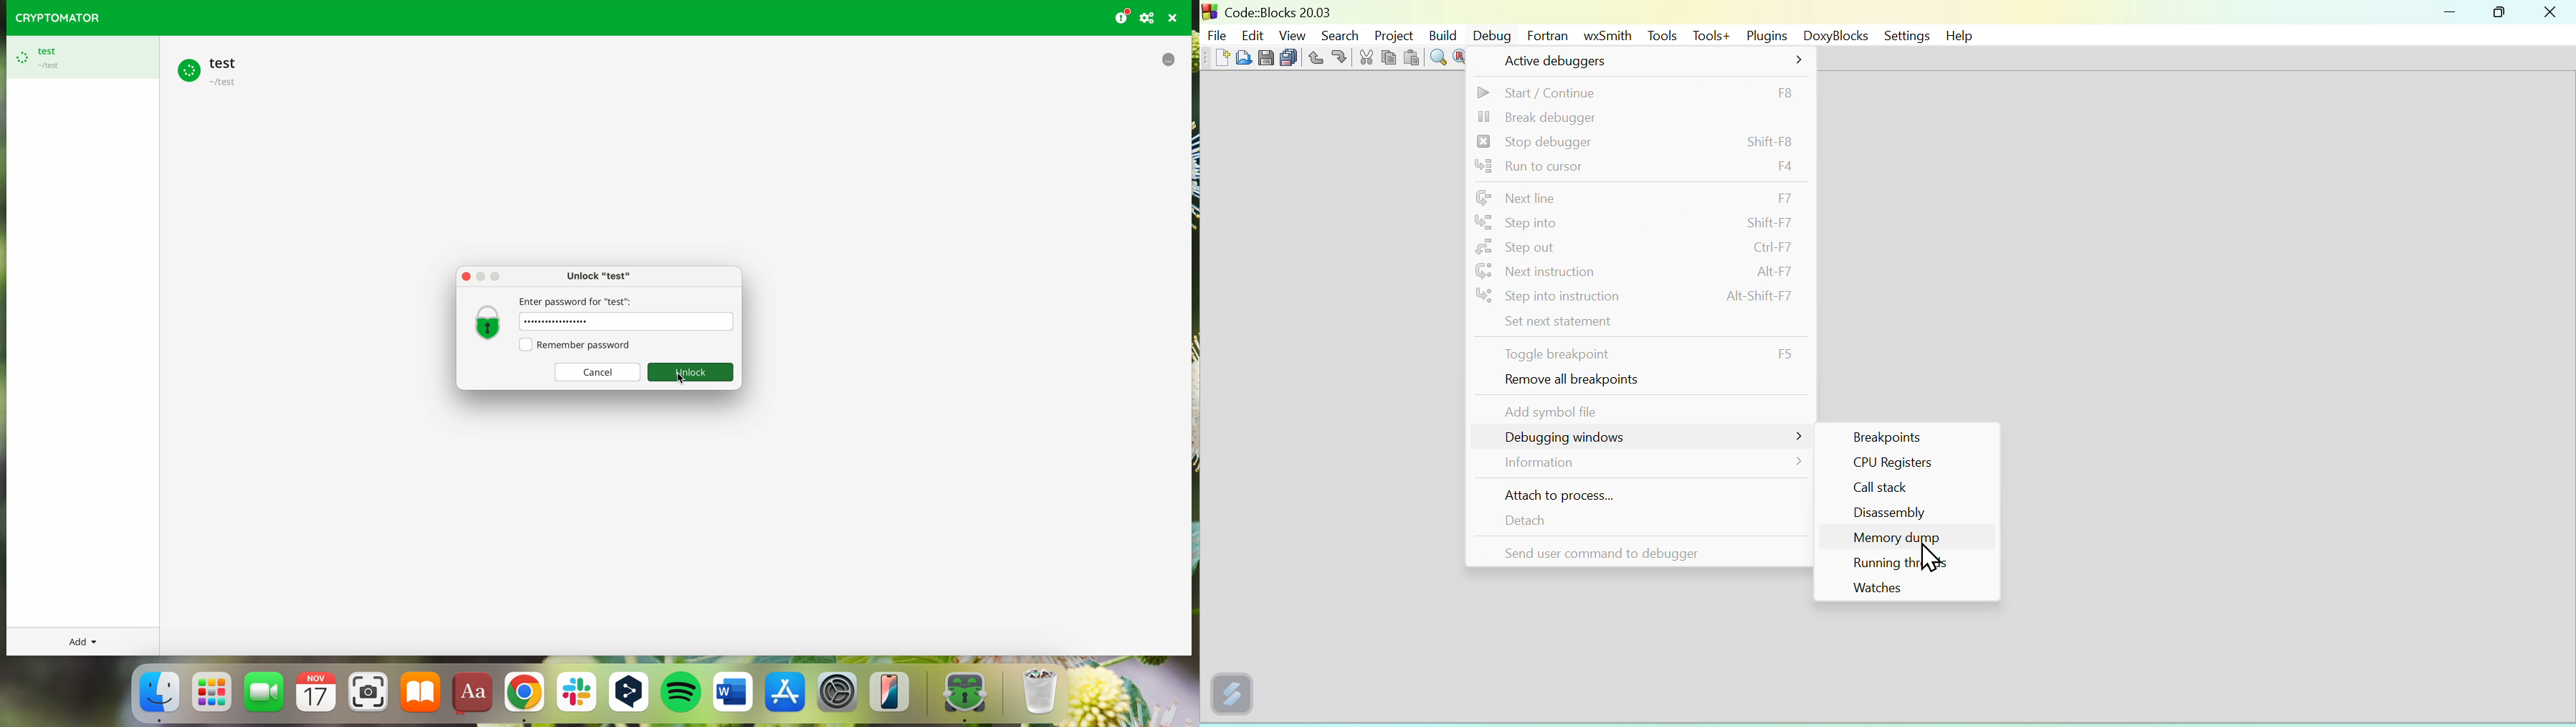 The height and width of the screenshot is (728, 2576). I want to click on break debugger, so click(1636, 116).